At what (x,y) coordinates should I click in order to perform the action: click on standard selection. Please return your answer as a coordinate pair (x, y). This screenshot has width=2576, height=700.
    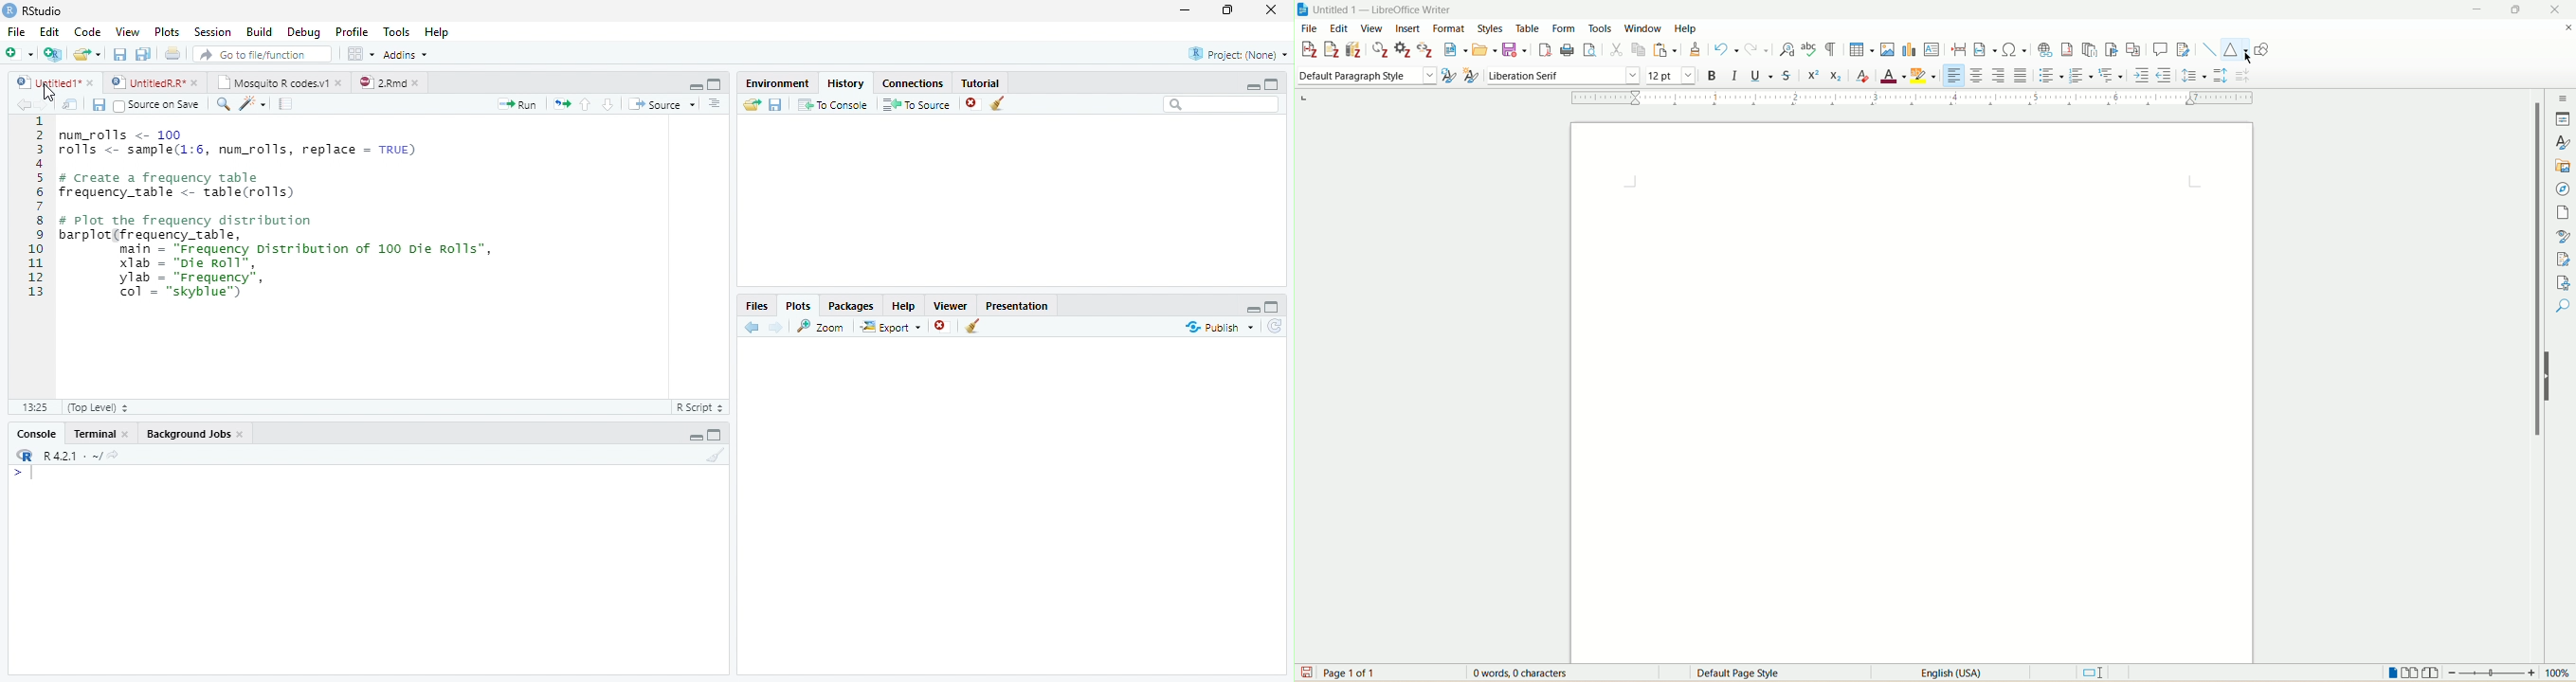
    Looking at the image, I should click on (2094, 672).